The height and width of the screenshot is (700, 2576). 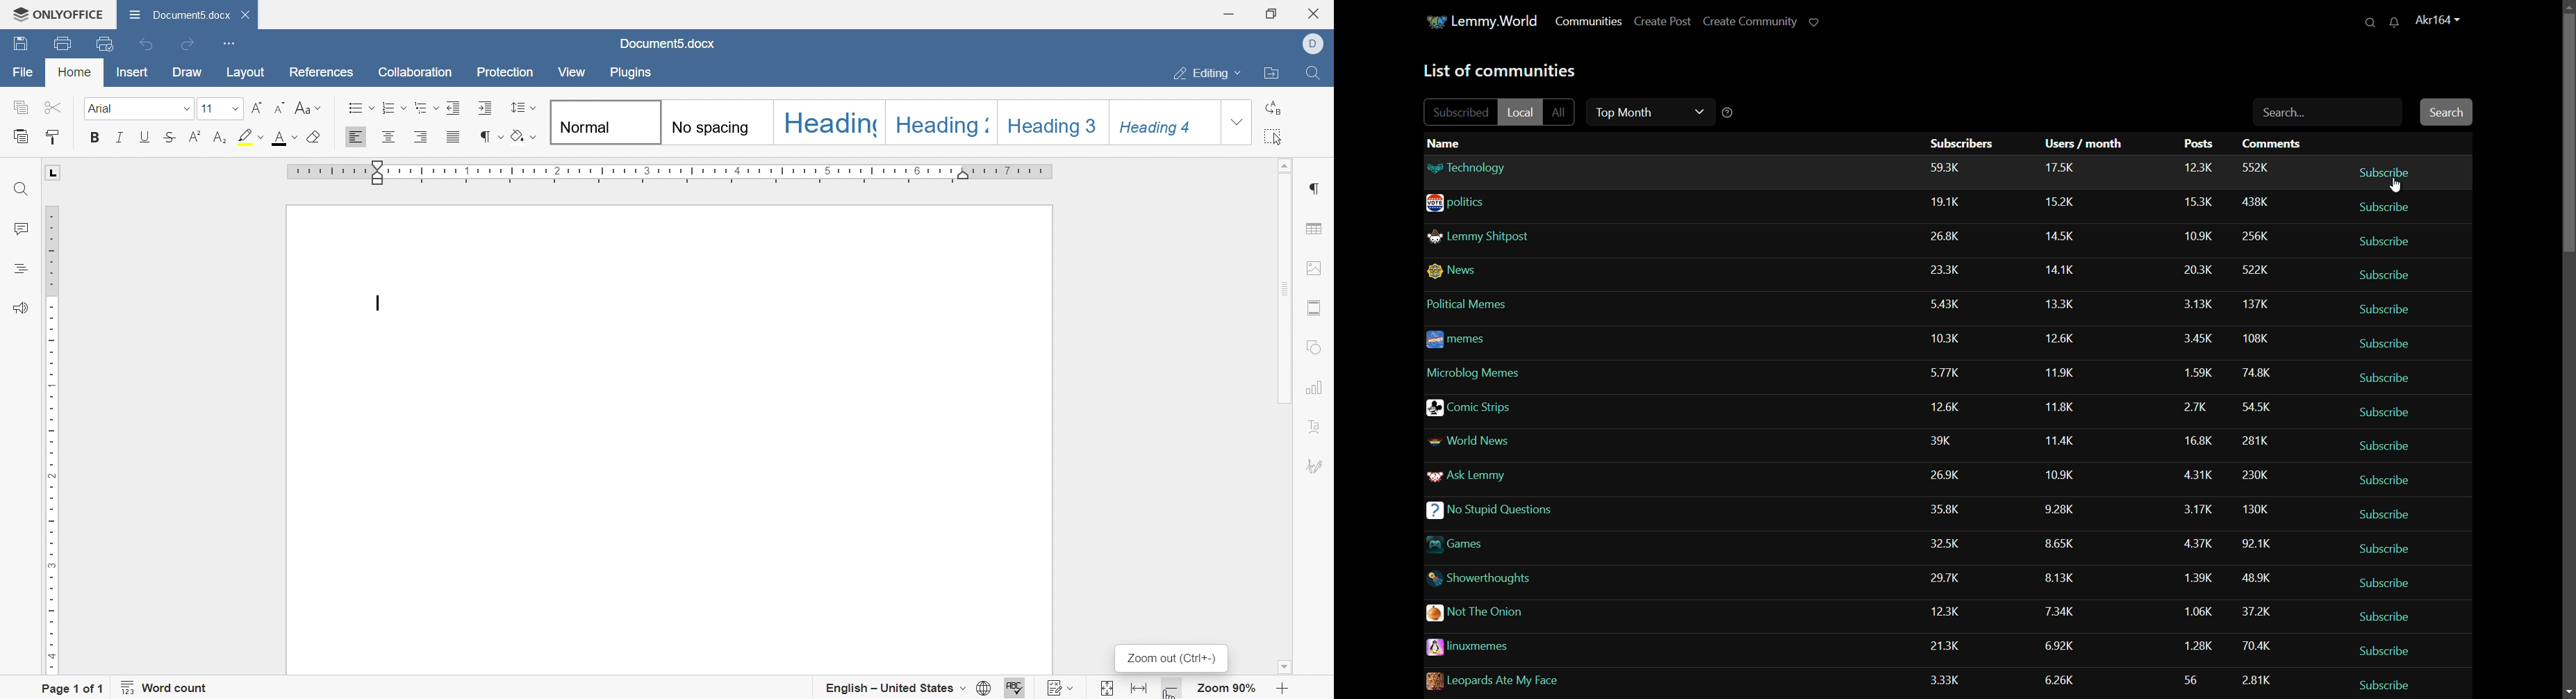 I want to click on communities name, so click(x=1534, y=342).